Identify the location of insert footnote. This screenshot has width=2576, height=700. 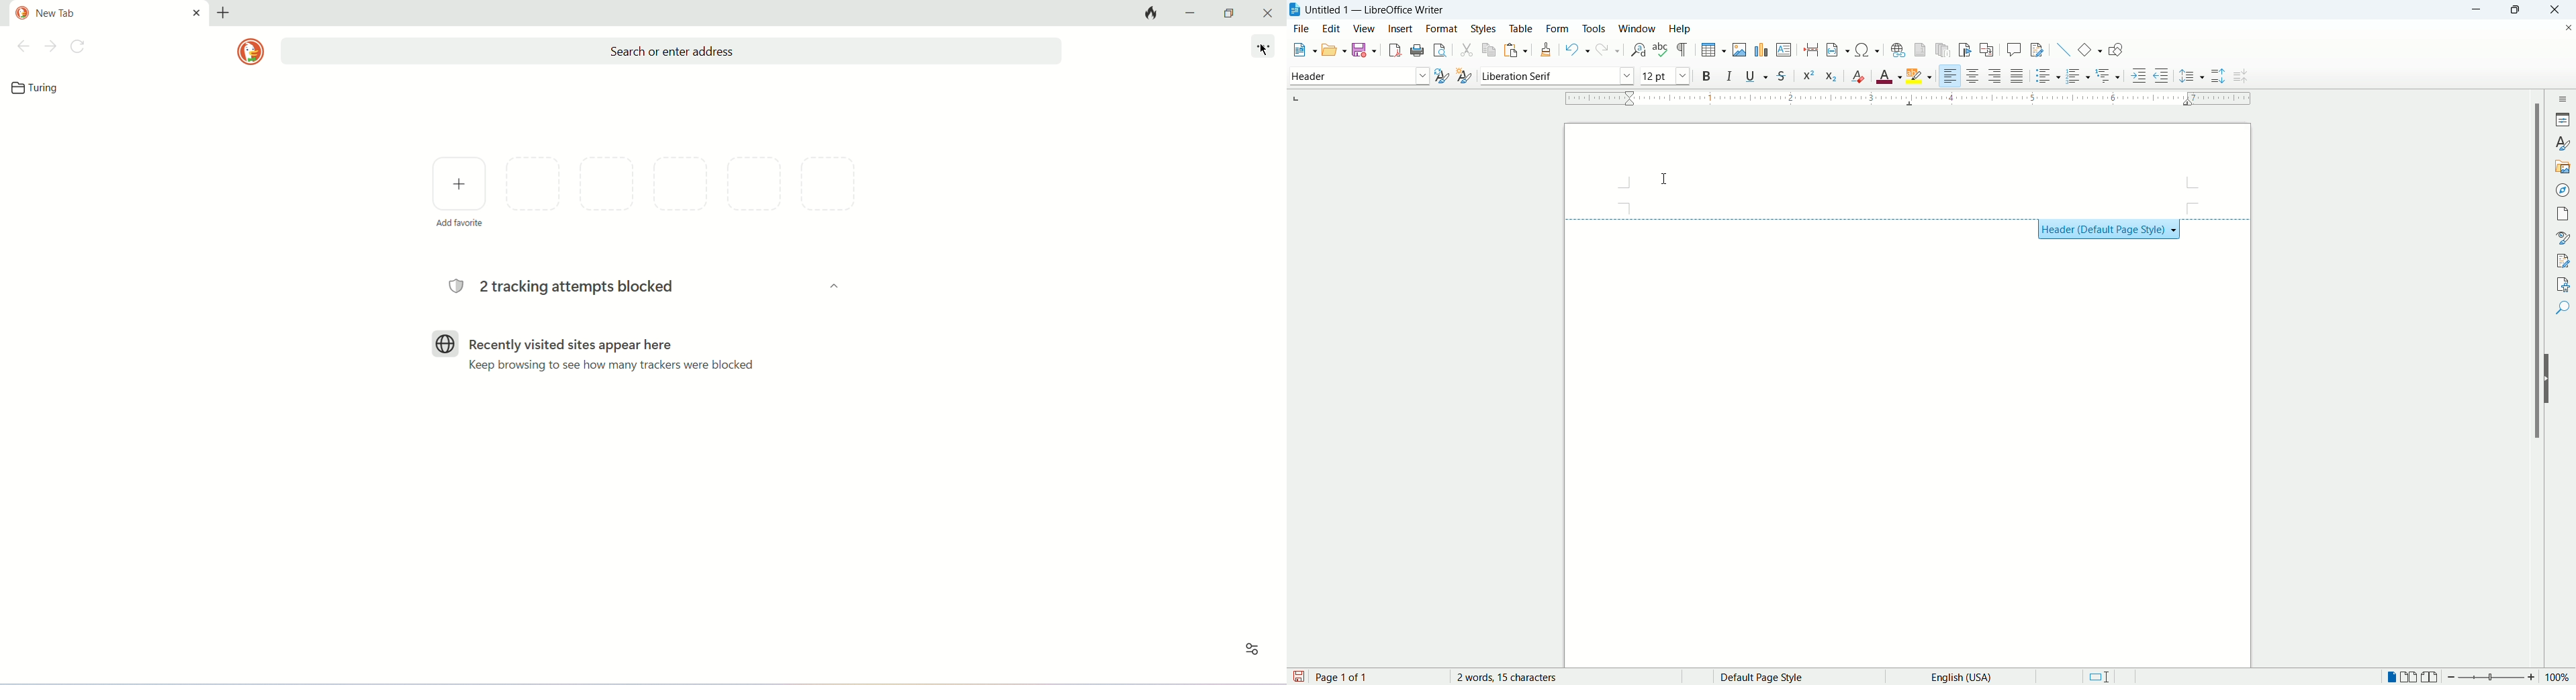
(1918, 51).